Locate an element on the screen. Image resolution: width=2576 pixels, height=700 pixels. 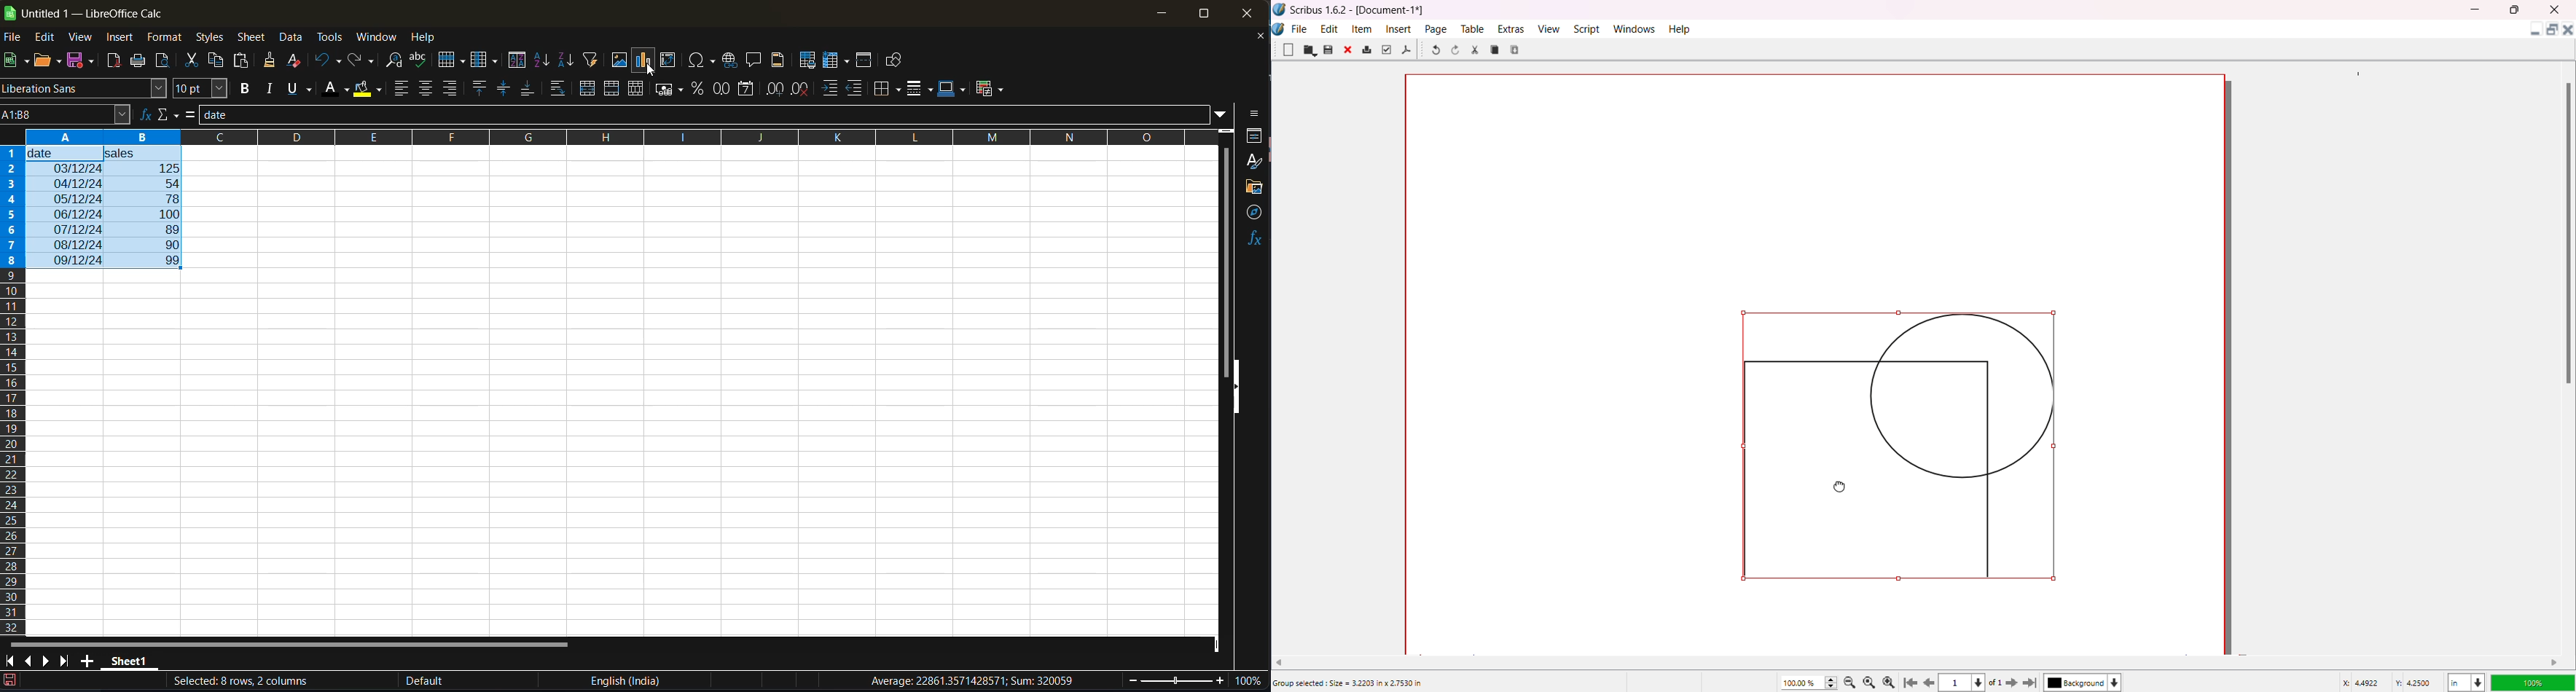
Next is located at coordinates (2008, 682).